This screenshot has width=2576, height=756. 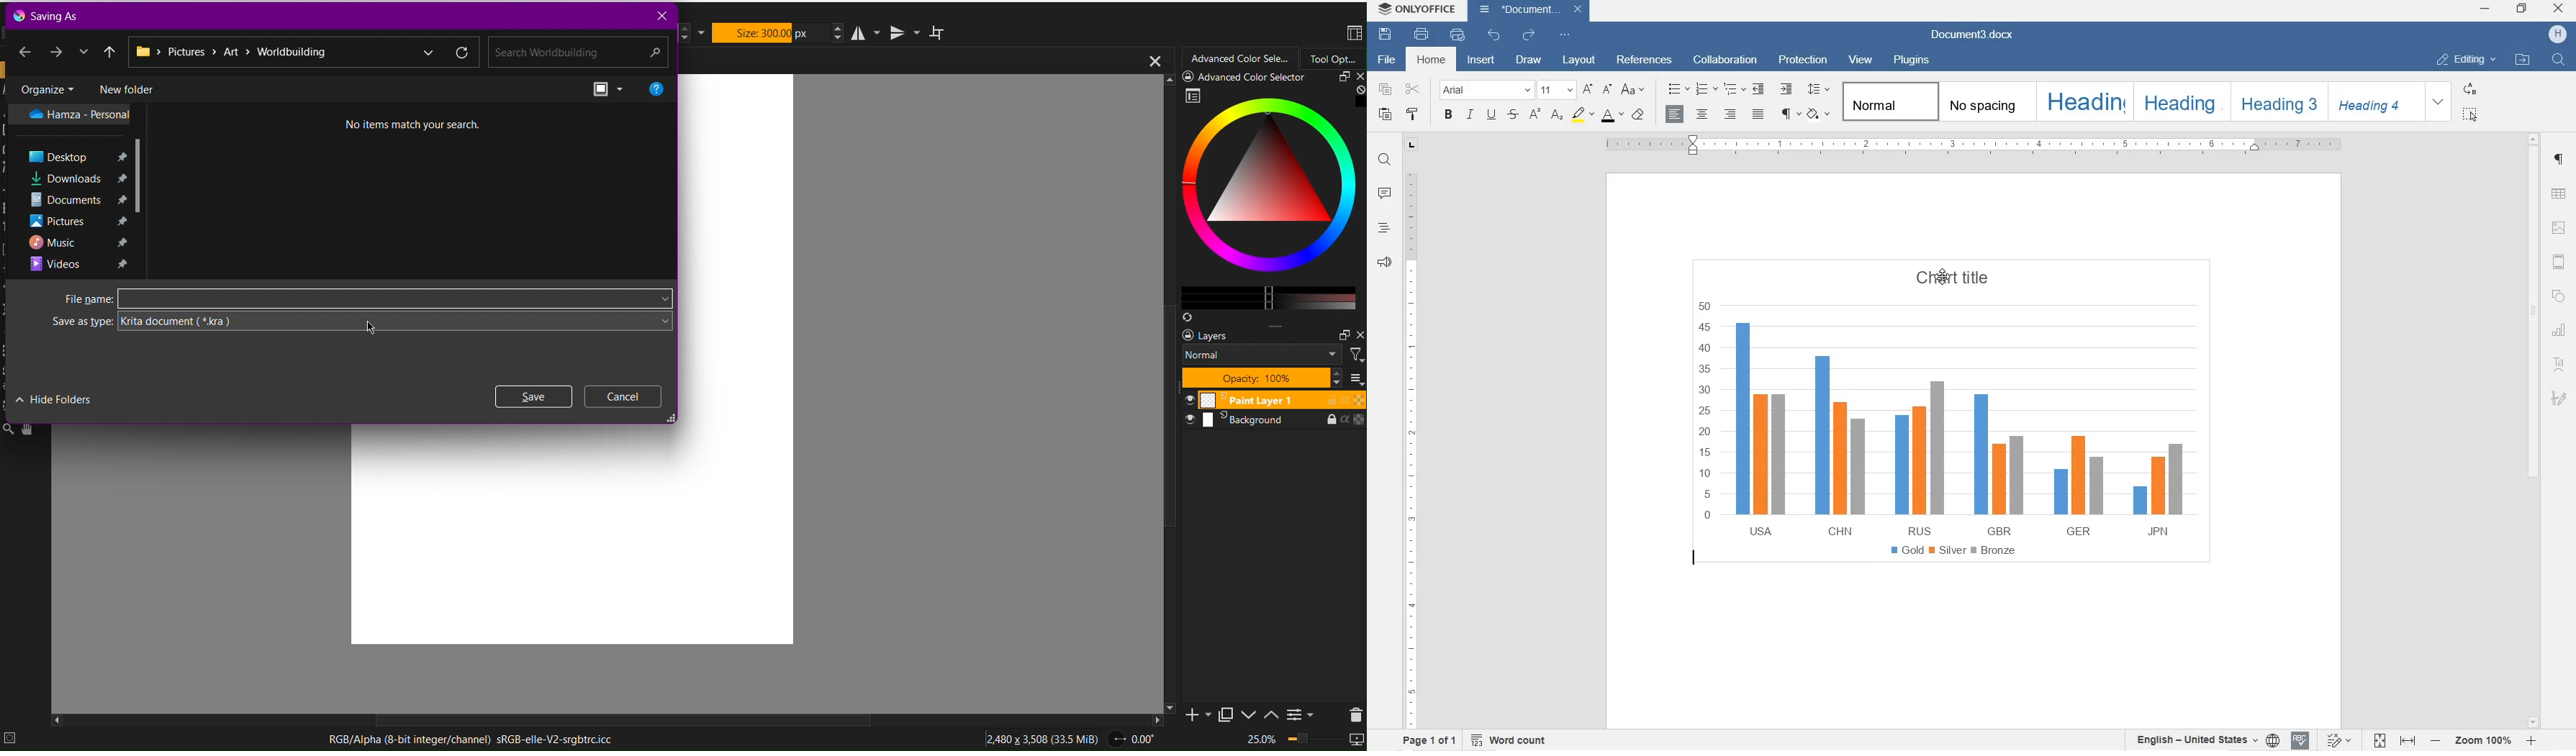 I want to click on Drop, so click(x=83, y=51).